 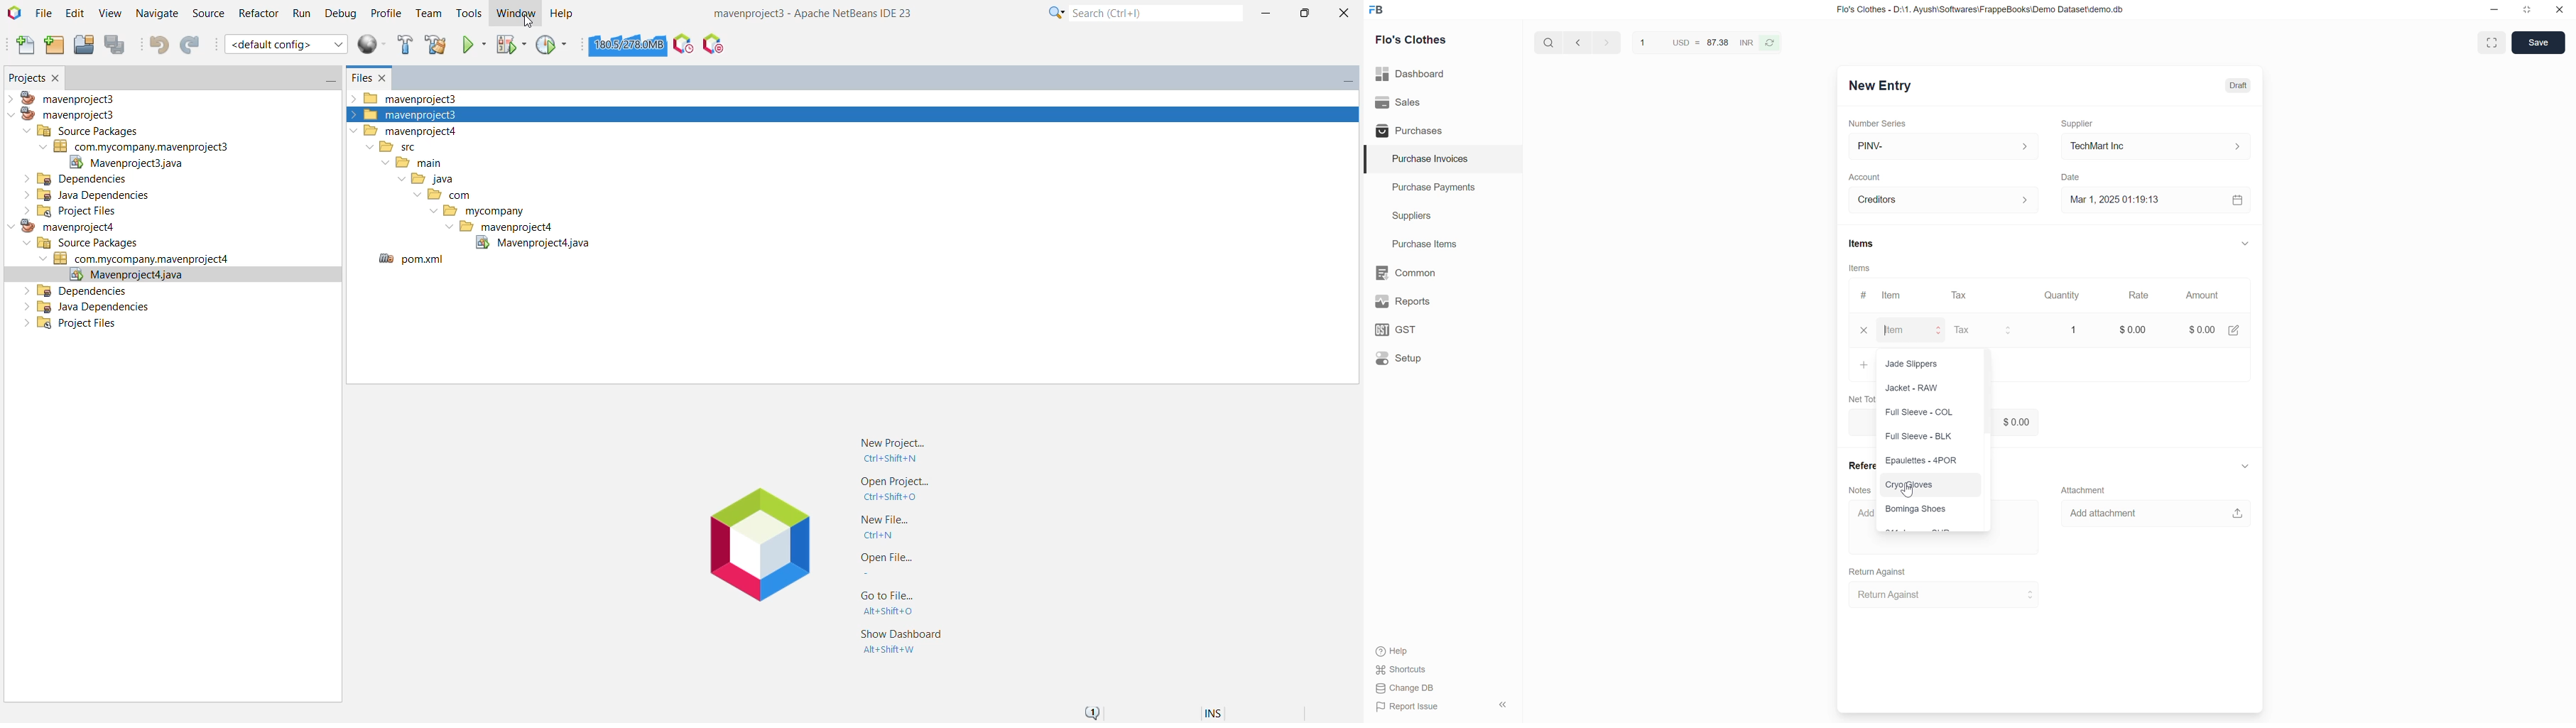 What do you see at coordinates (2071, 328) in the screenshot?
I see `1` at bounding box center [2071, 328].